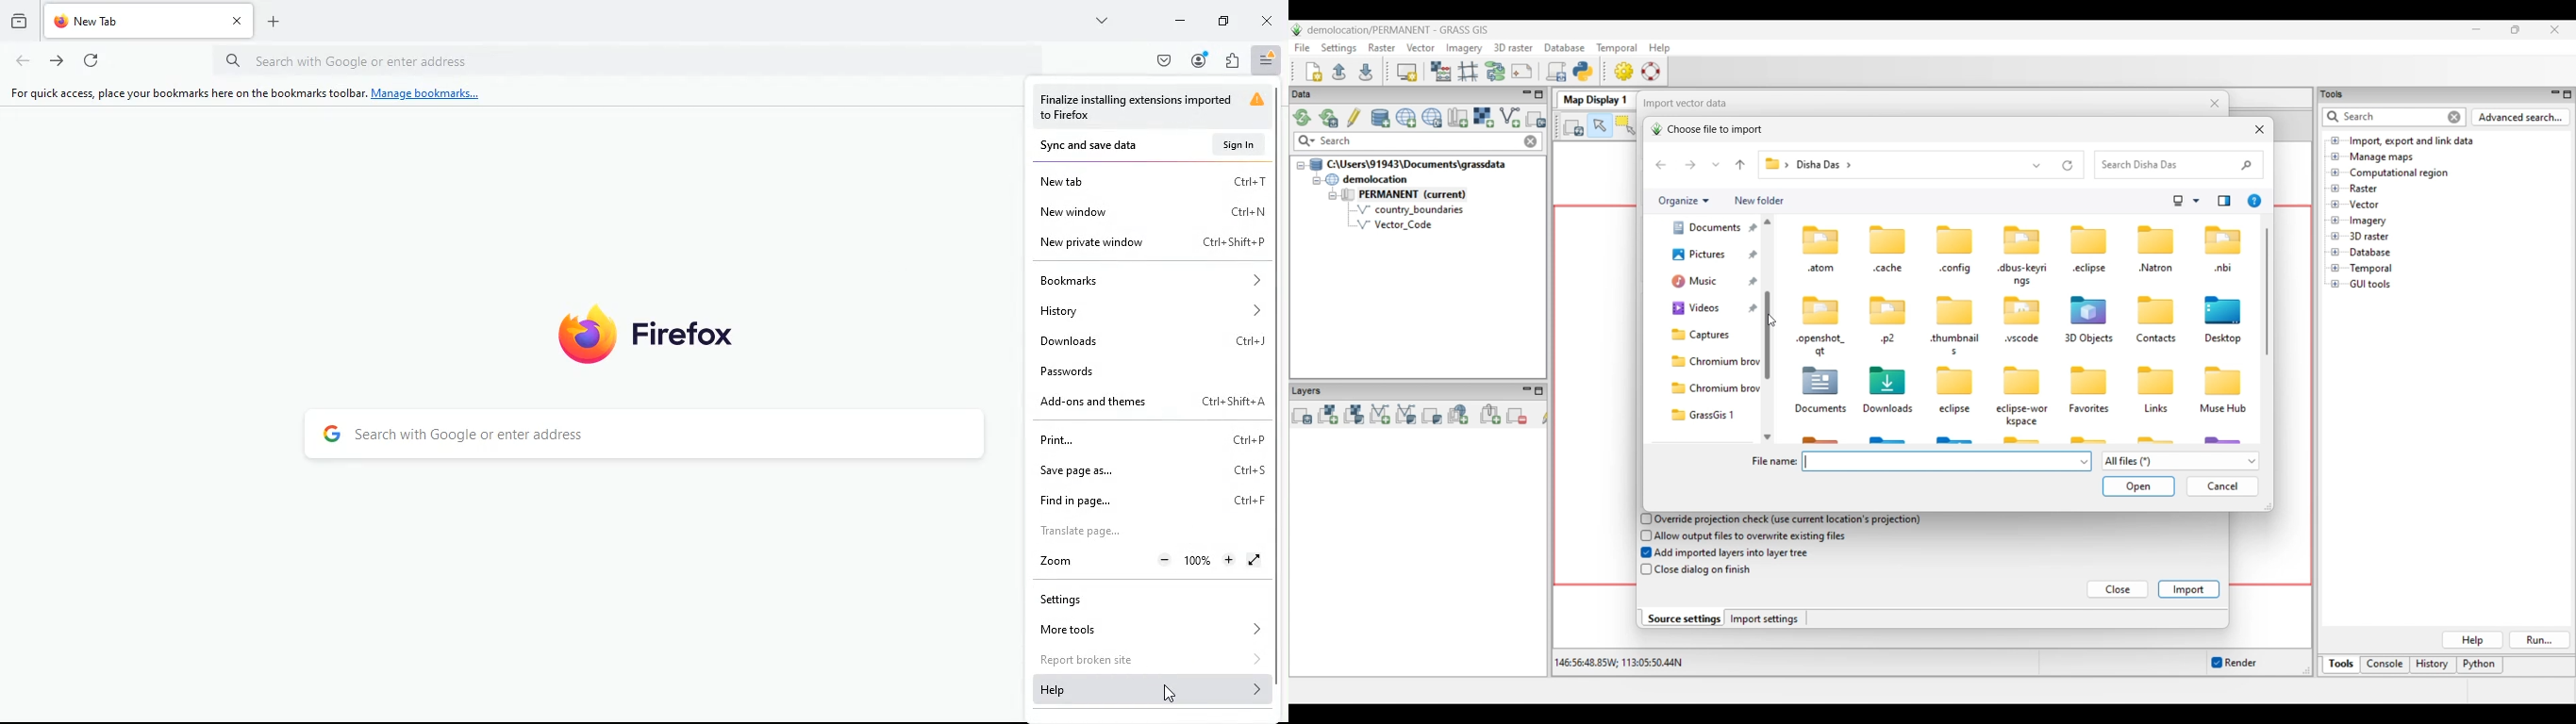  I want to click on bookmarks, so click(1158, 279).